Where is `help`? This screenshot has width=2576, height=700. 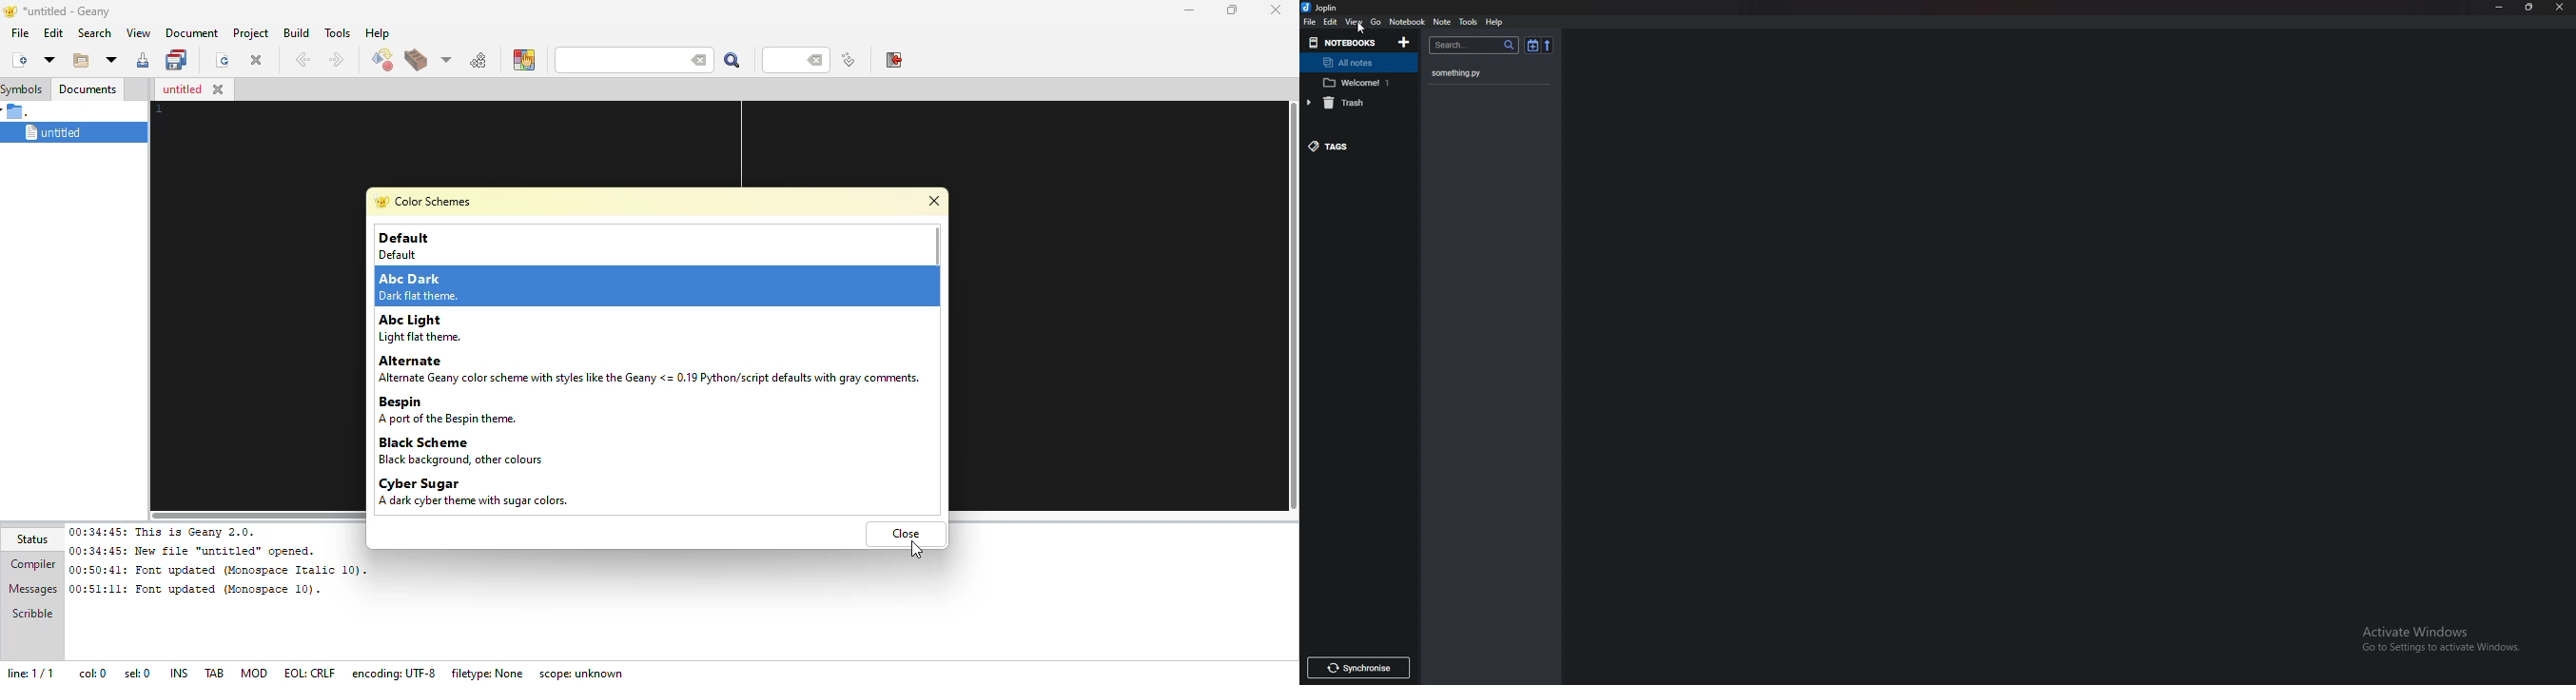
help is located at coordinates (1496, 23).